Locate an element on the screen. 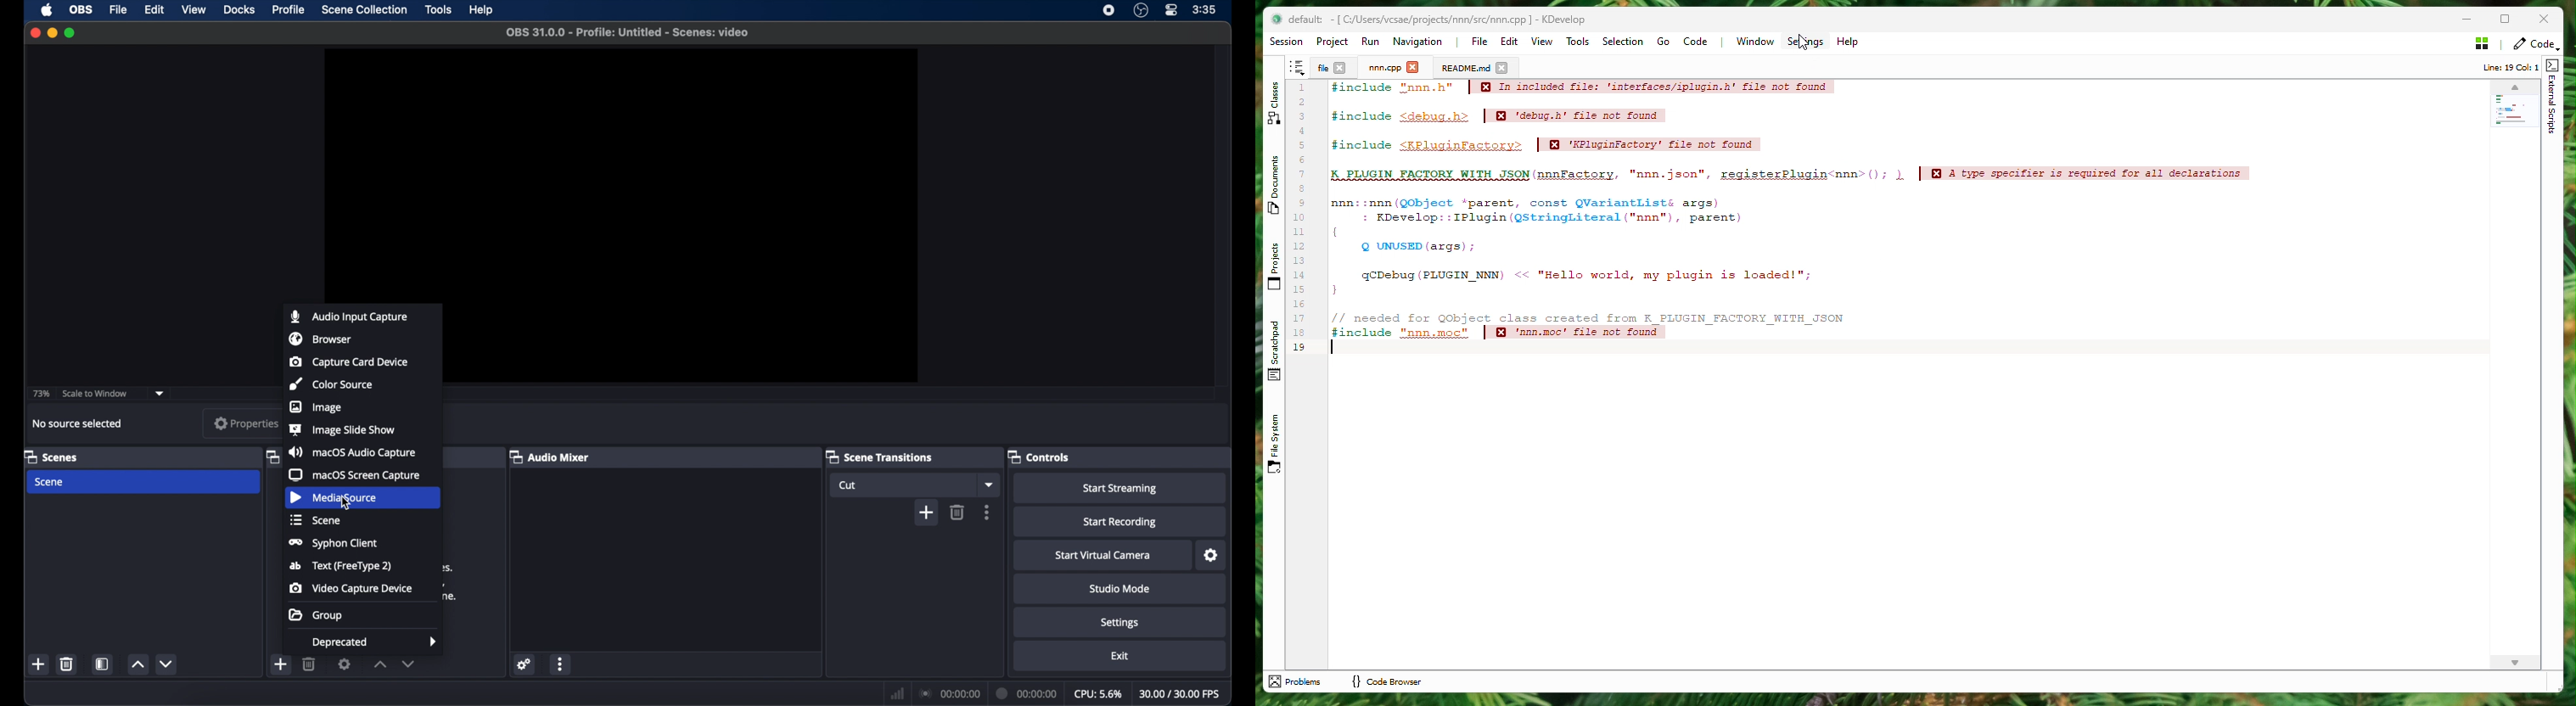 The image size is (2576, 728). control center is located at coordinates (1172, 10).